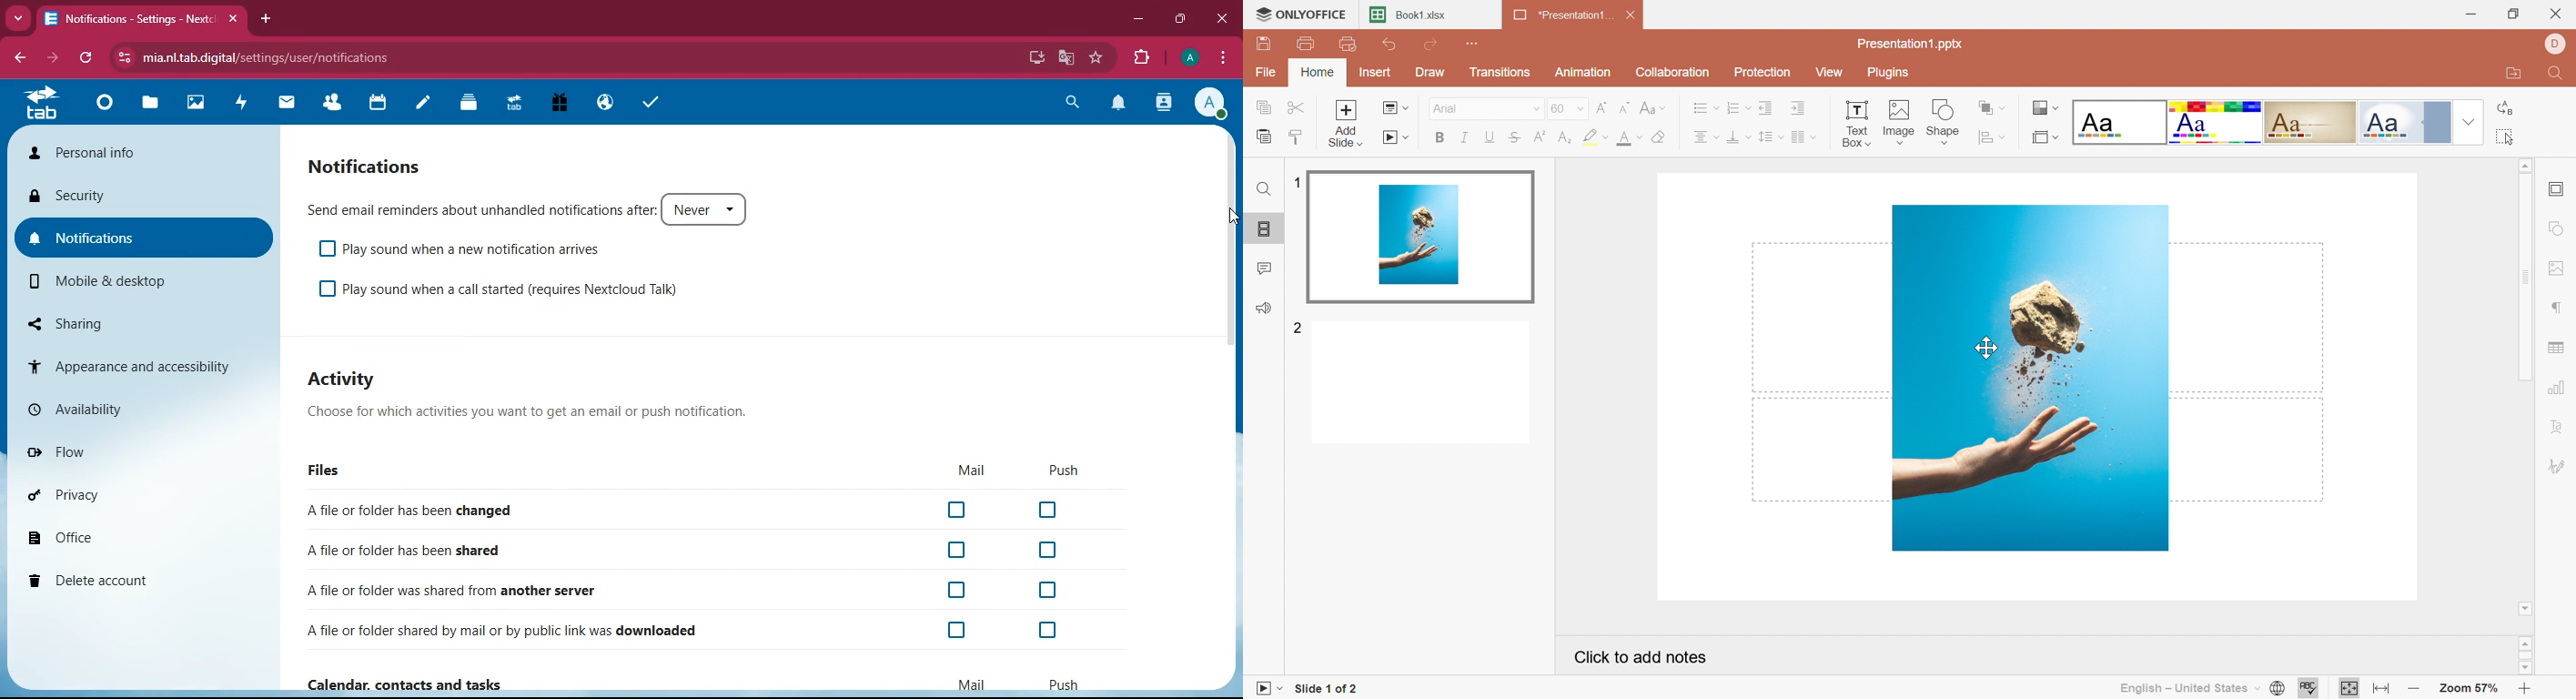 This screenshot has width=2576, height=700. Describe the element at coordinates (1565, 138) in the screenshot. I see `Subscript` at that location.